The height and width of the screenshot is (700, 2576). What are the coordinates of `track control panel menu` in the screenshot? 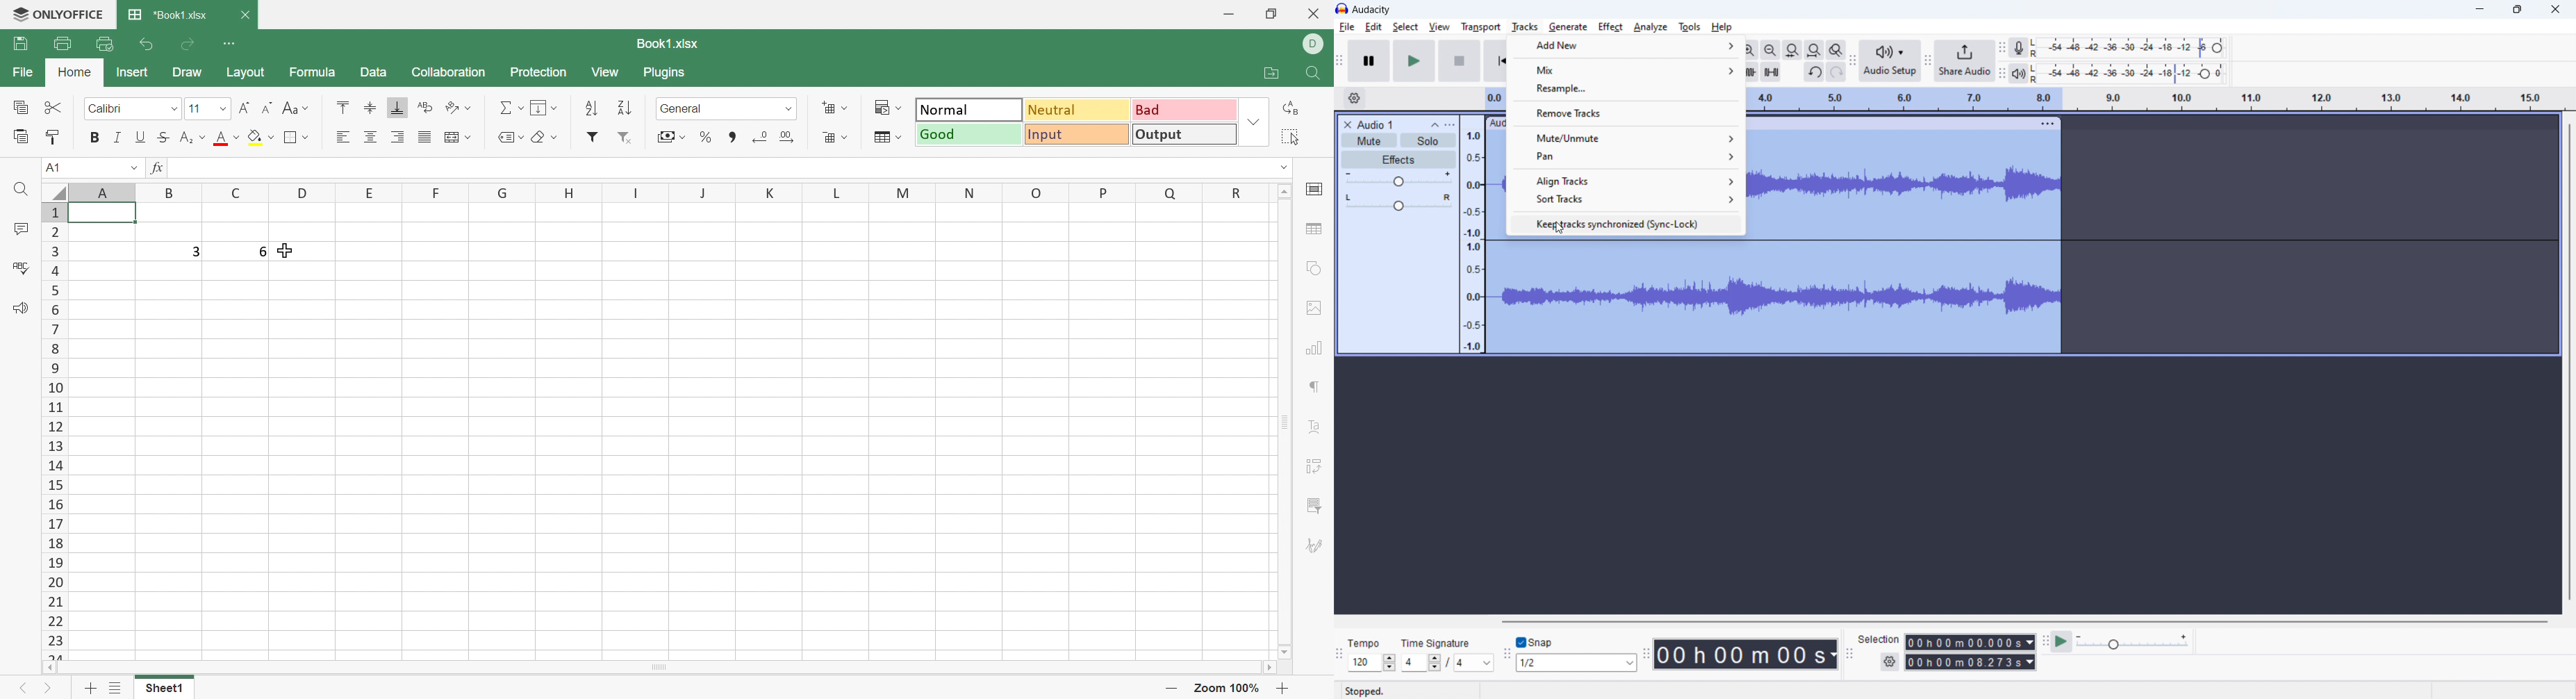 It's located at (1450, 125).